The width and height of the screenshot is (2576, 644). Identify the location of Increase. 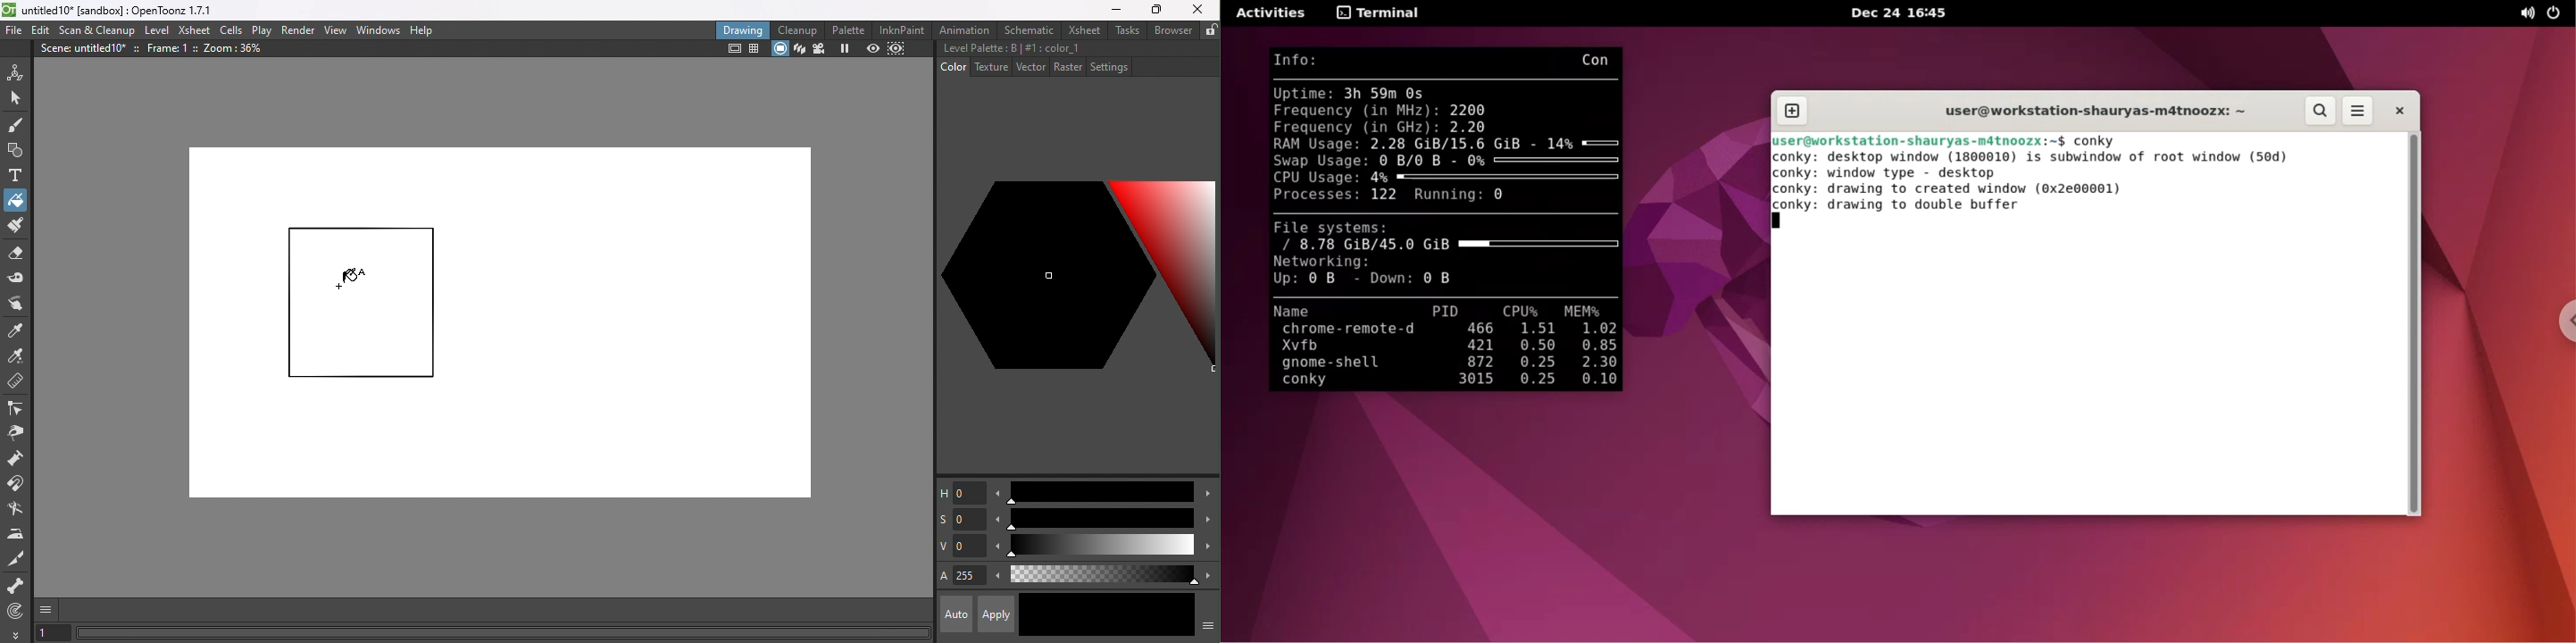
(1207, 574).